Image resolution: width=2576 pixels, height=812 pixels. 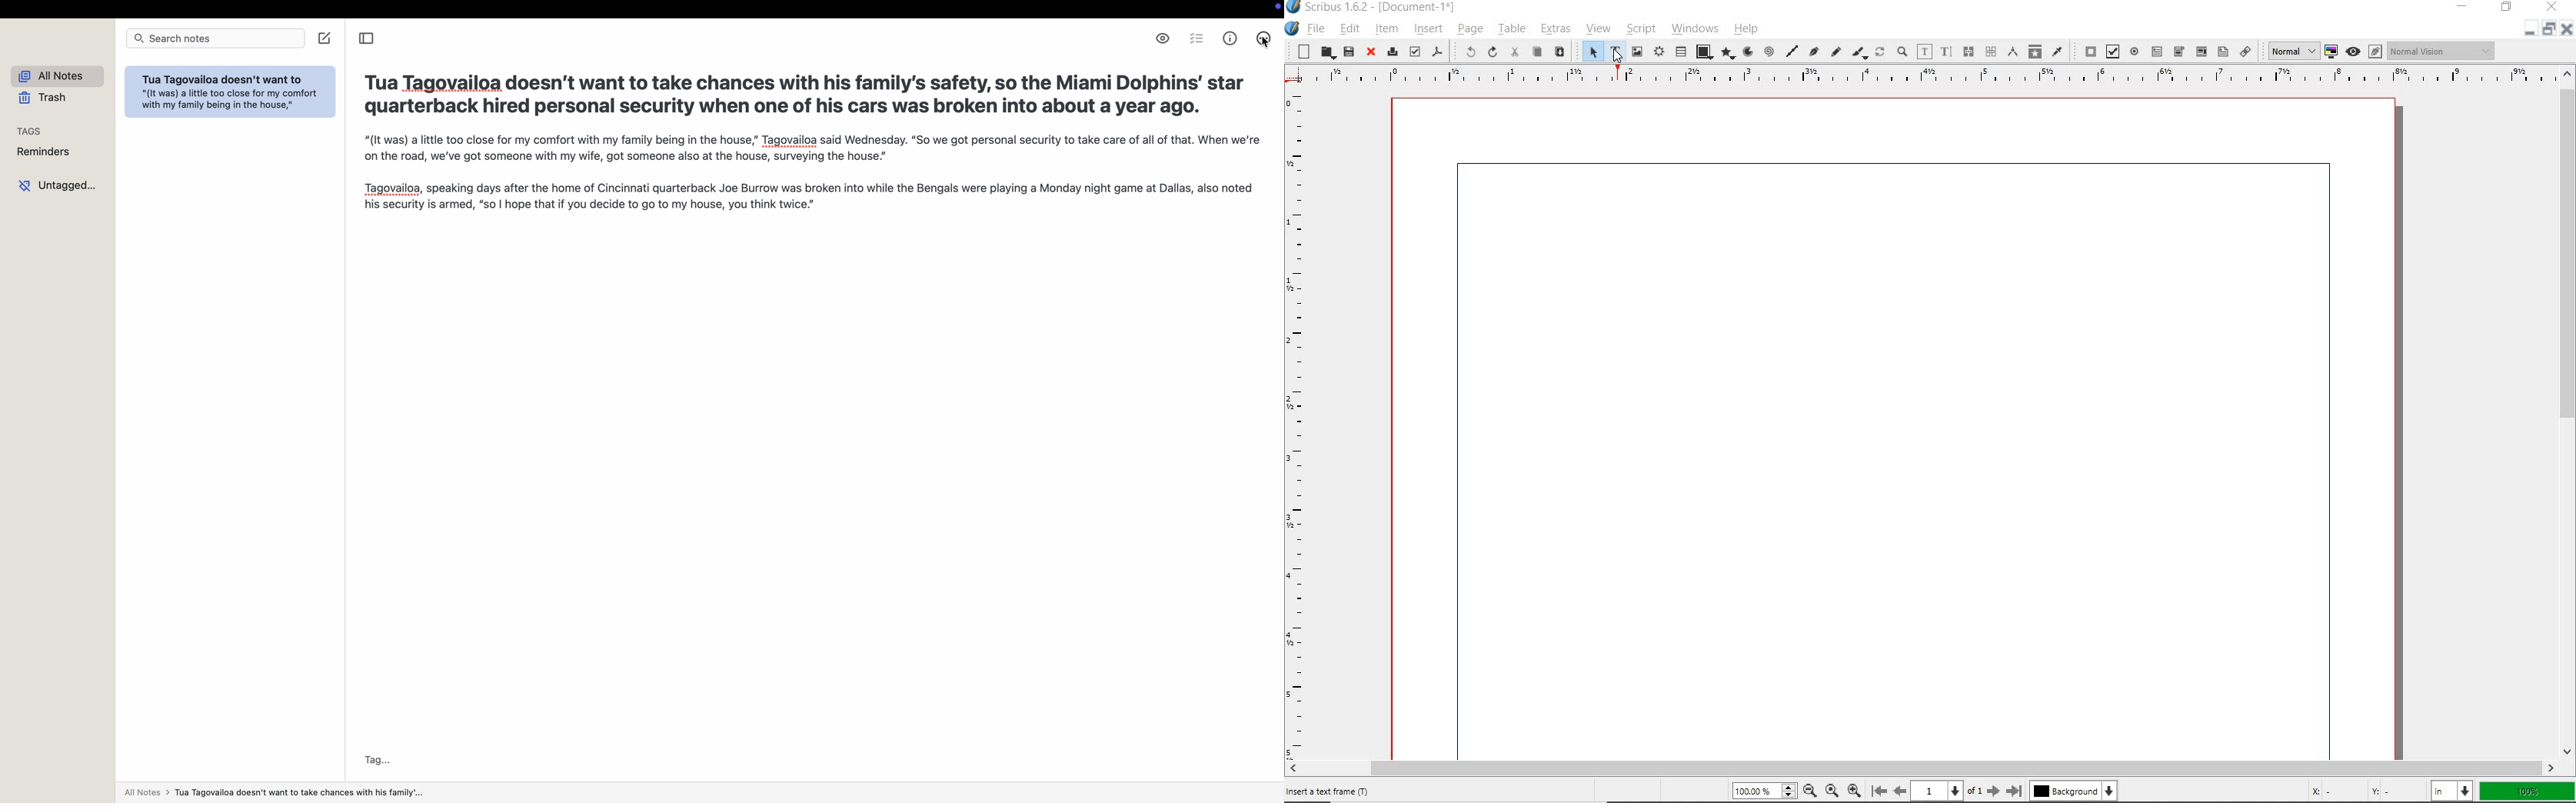 I want to click on pdf combo box, so click(x=2178, y=52).